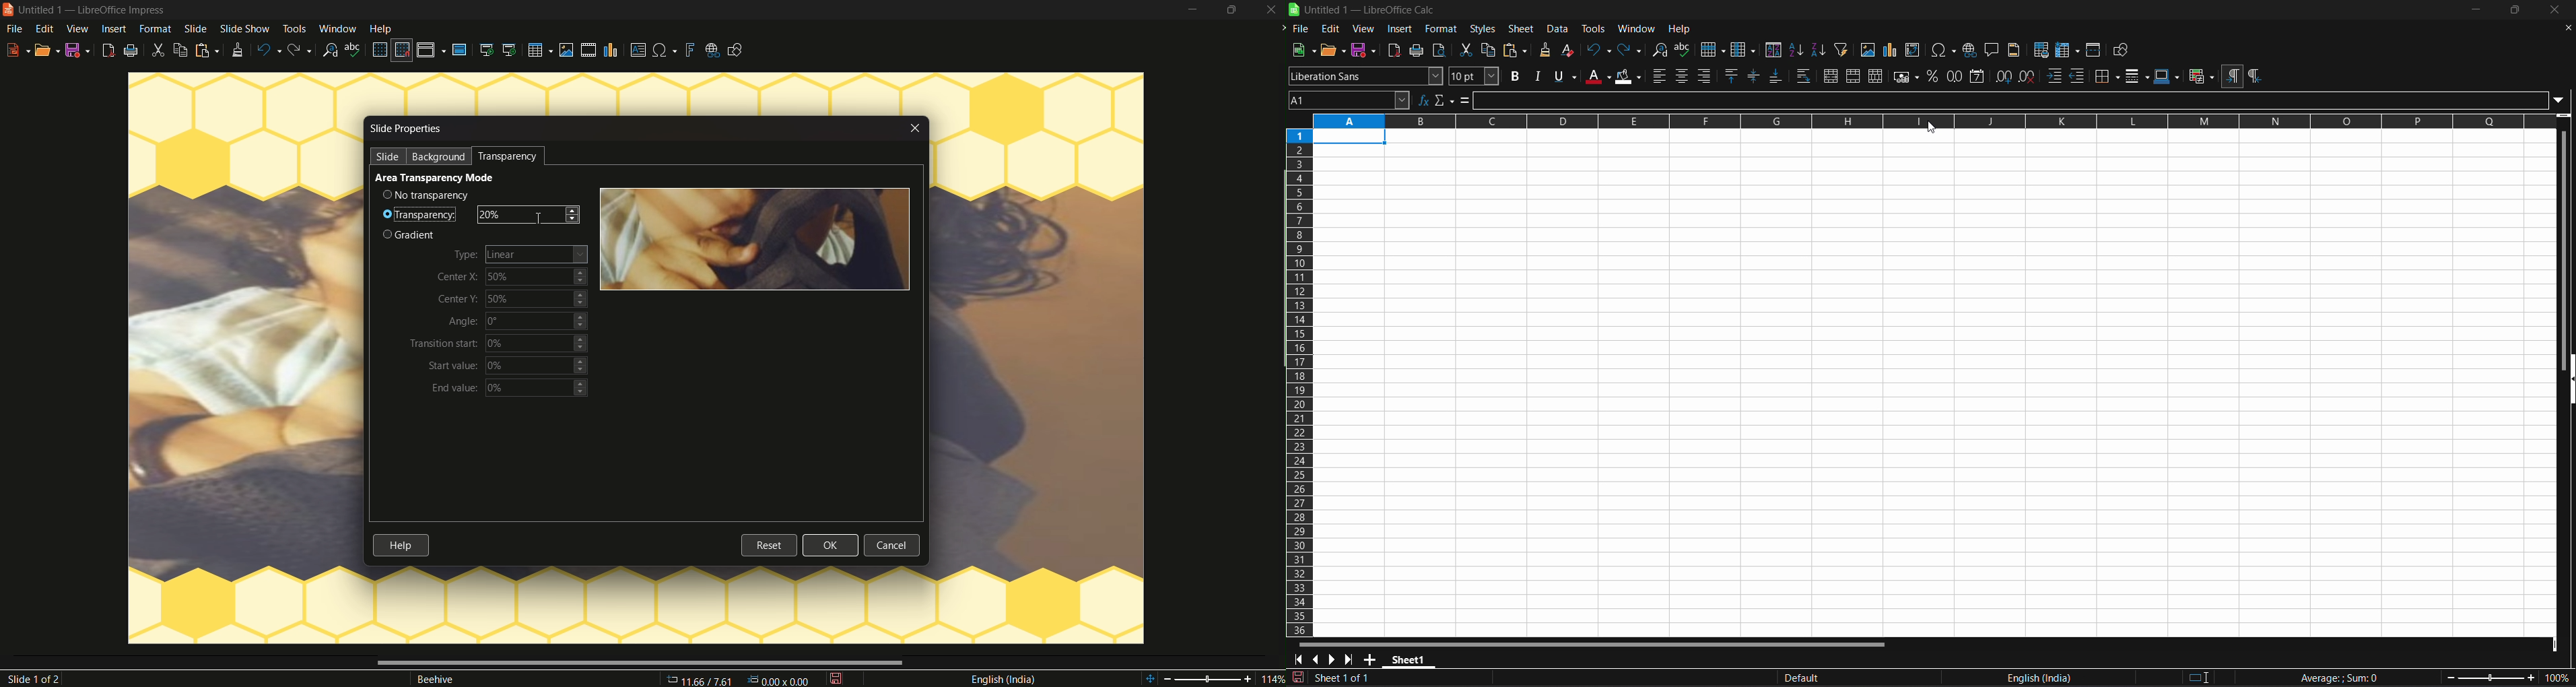  What do you see at coordinates (590, 50) in the screenshot?
I see `insert audio video` at bounding box center [590, 50].